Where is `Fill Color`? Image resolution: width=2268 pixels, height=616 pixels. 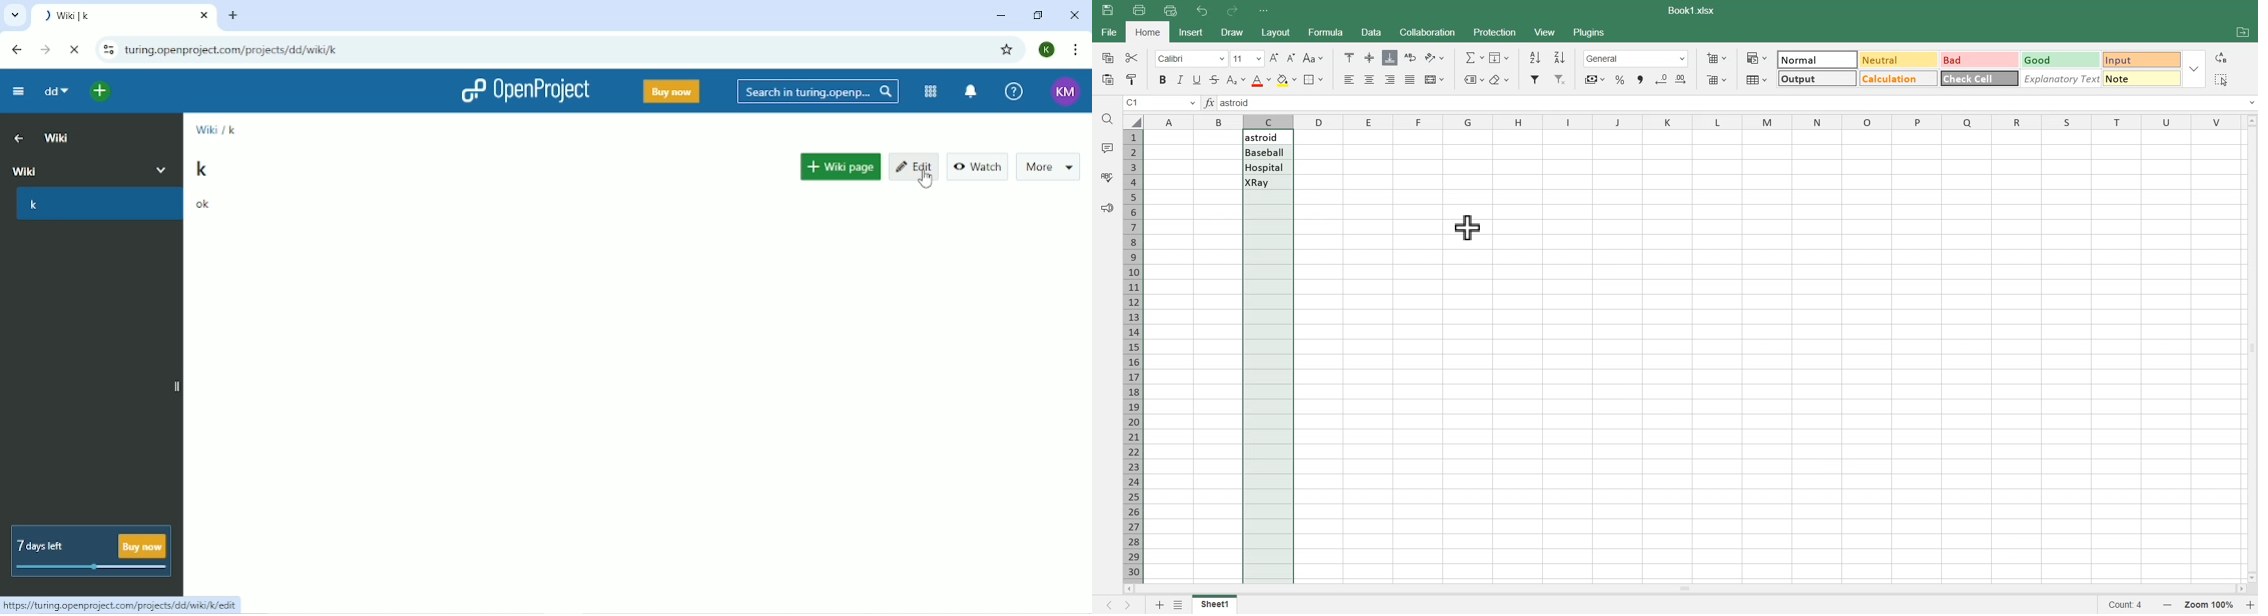 Fill Color is located at coordinates (1286, 79).